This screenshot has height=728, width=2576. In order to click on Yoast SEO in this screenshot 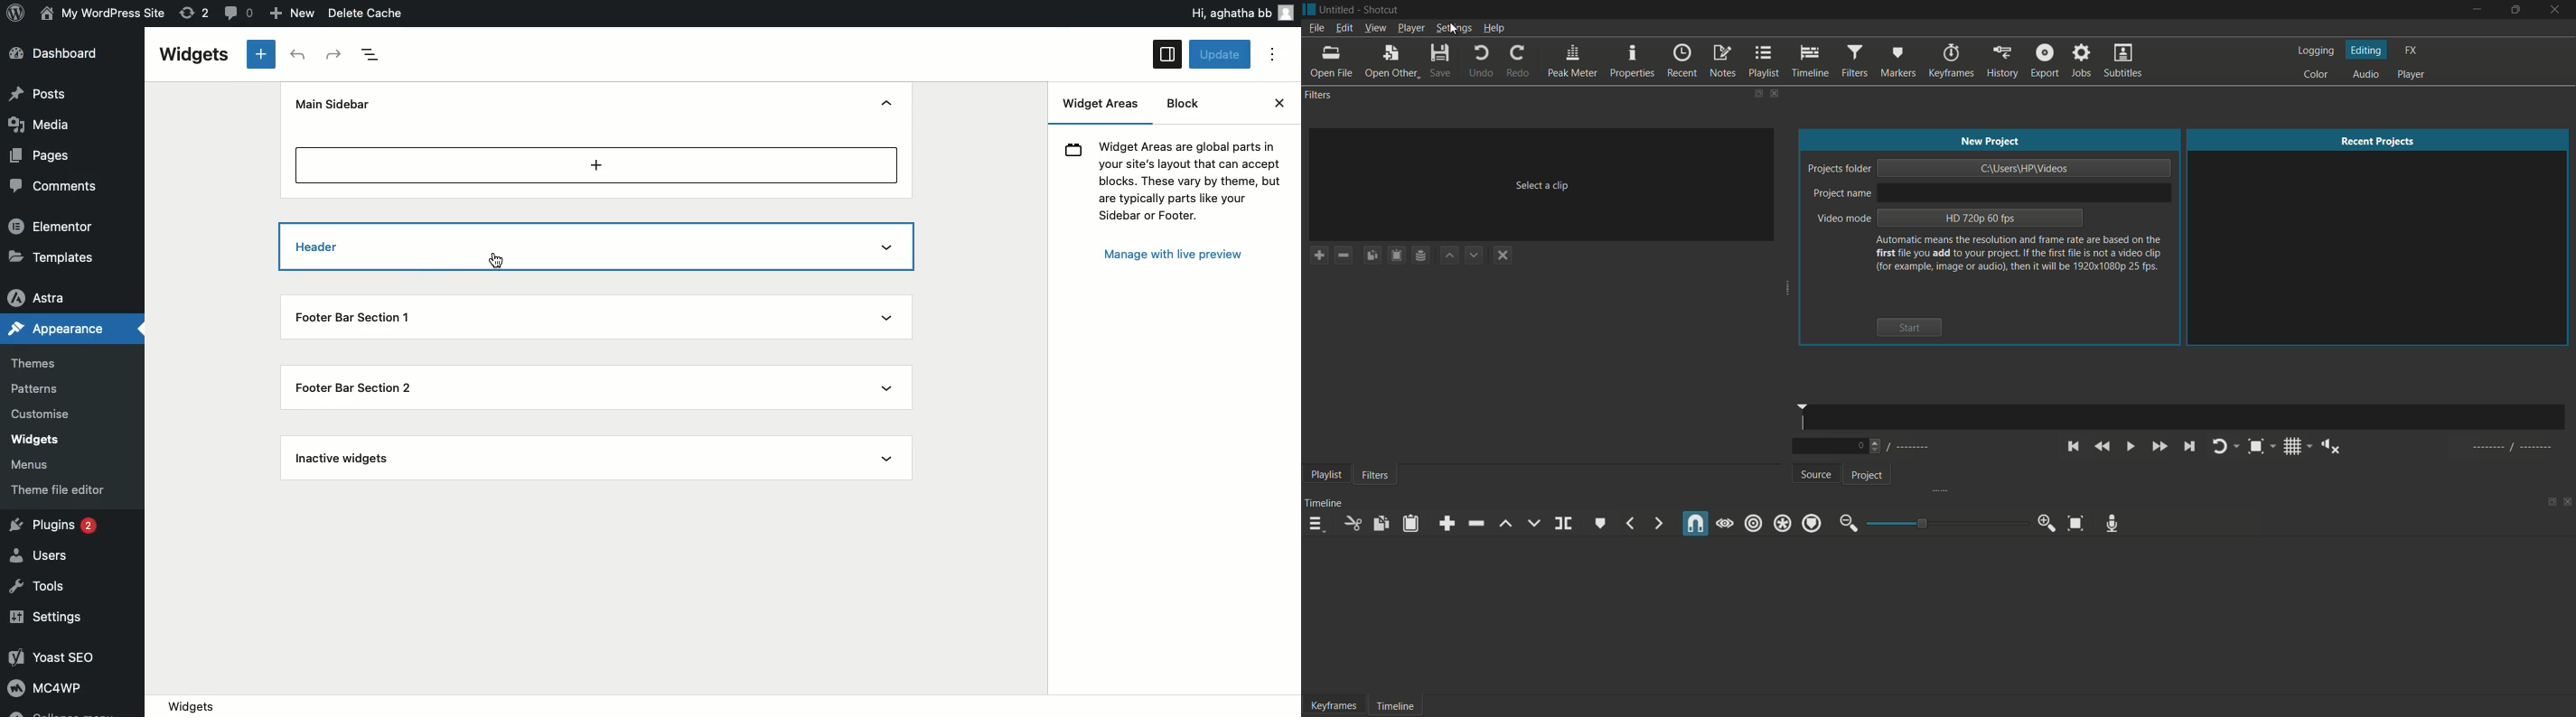, I will do `click(61, 656)`.